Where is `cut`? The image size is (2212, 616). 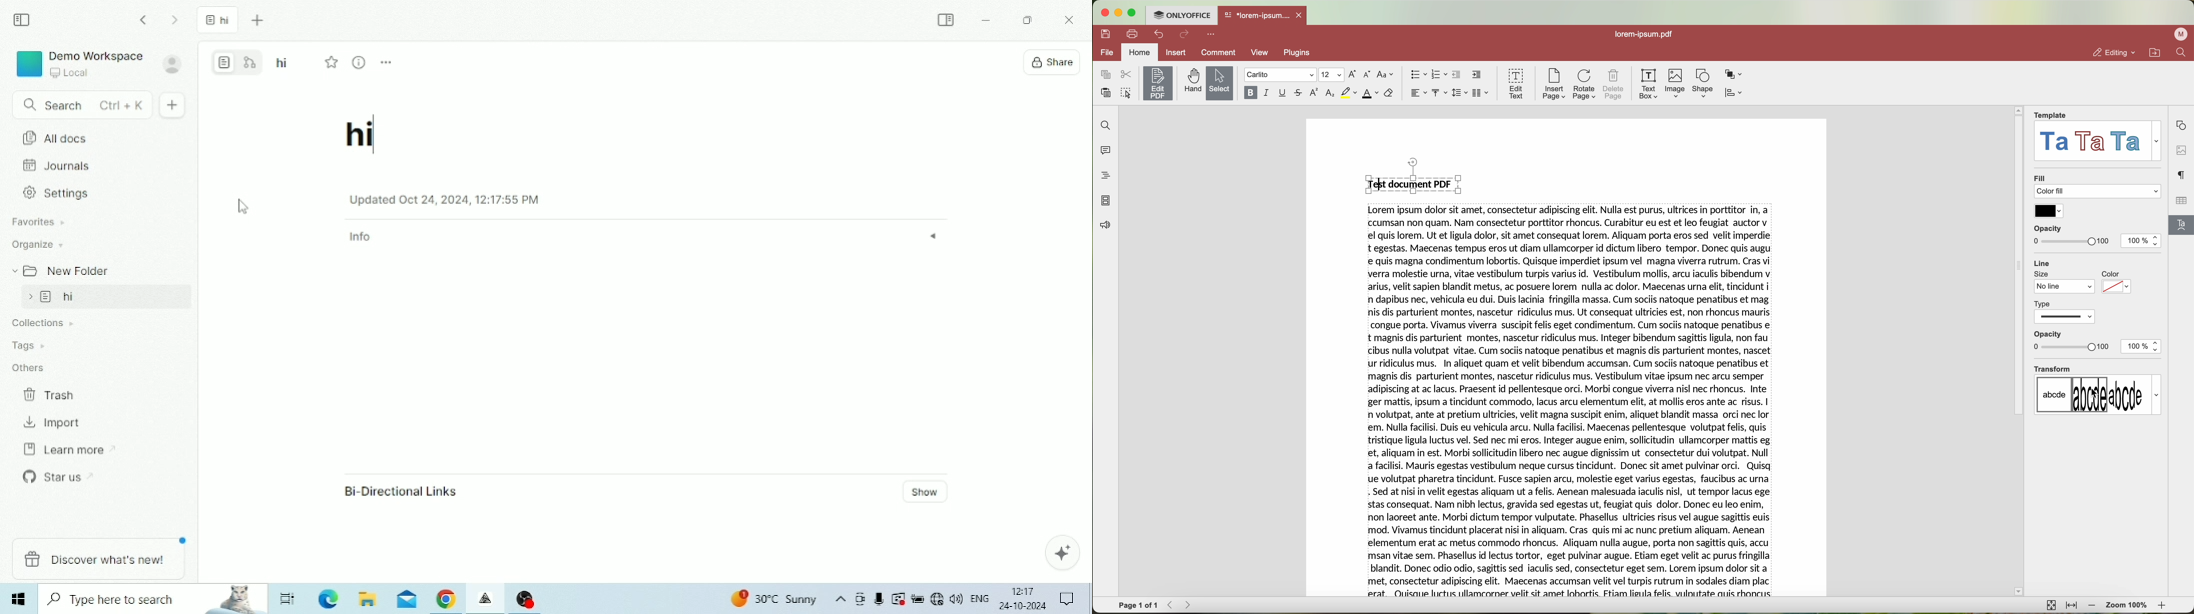
cut is located at coordinates (1125, 74).